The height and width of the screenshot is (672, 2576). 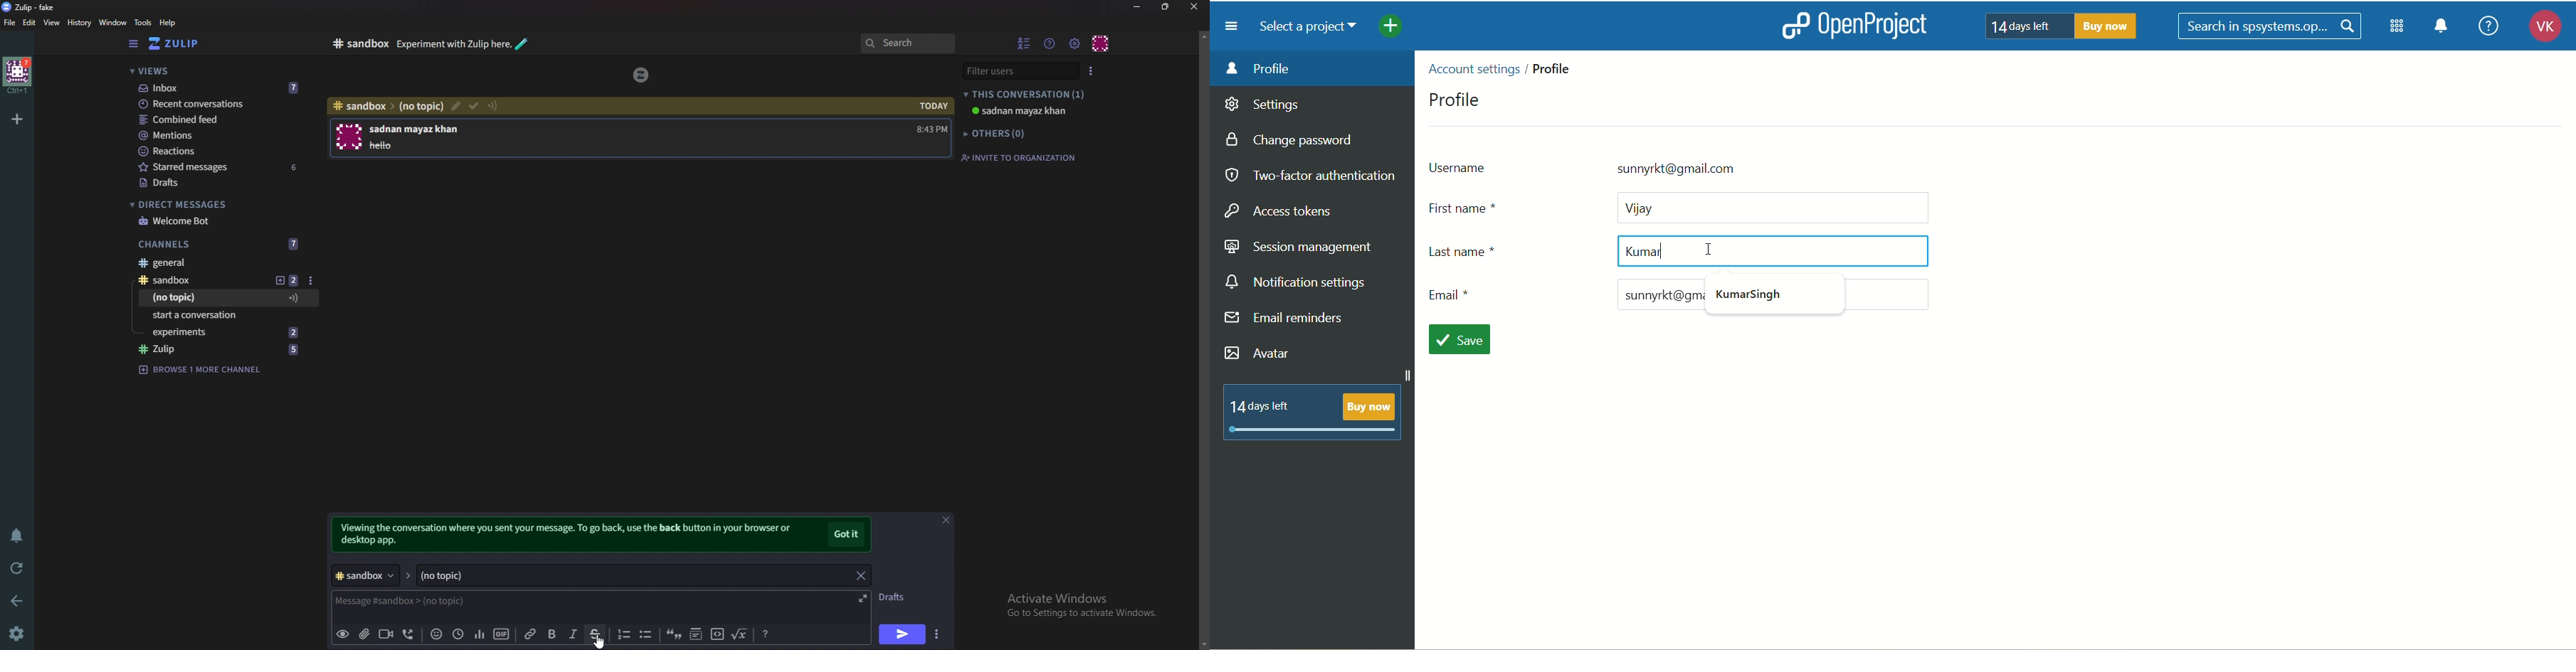 I want to click on today, so click(x=934, y=107).